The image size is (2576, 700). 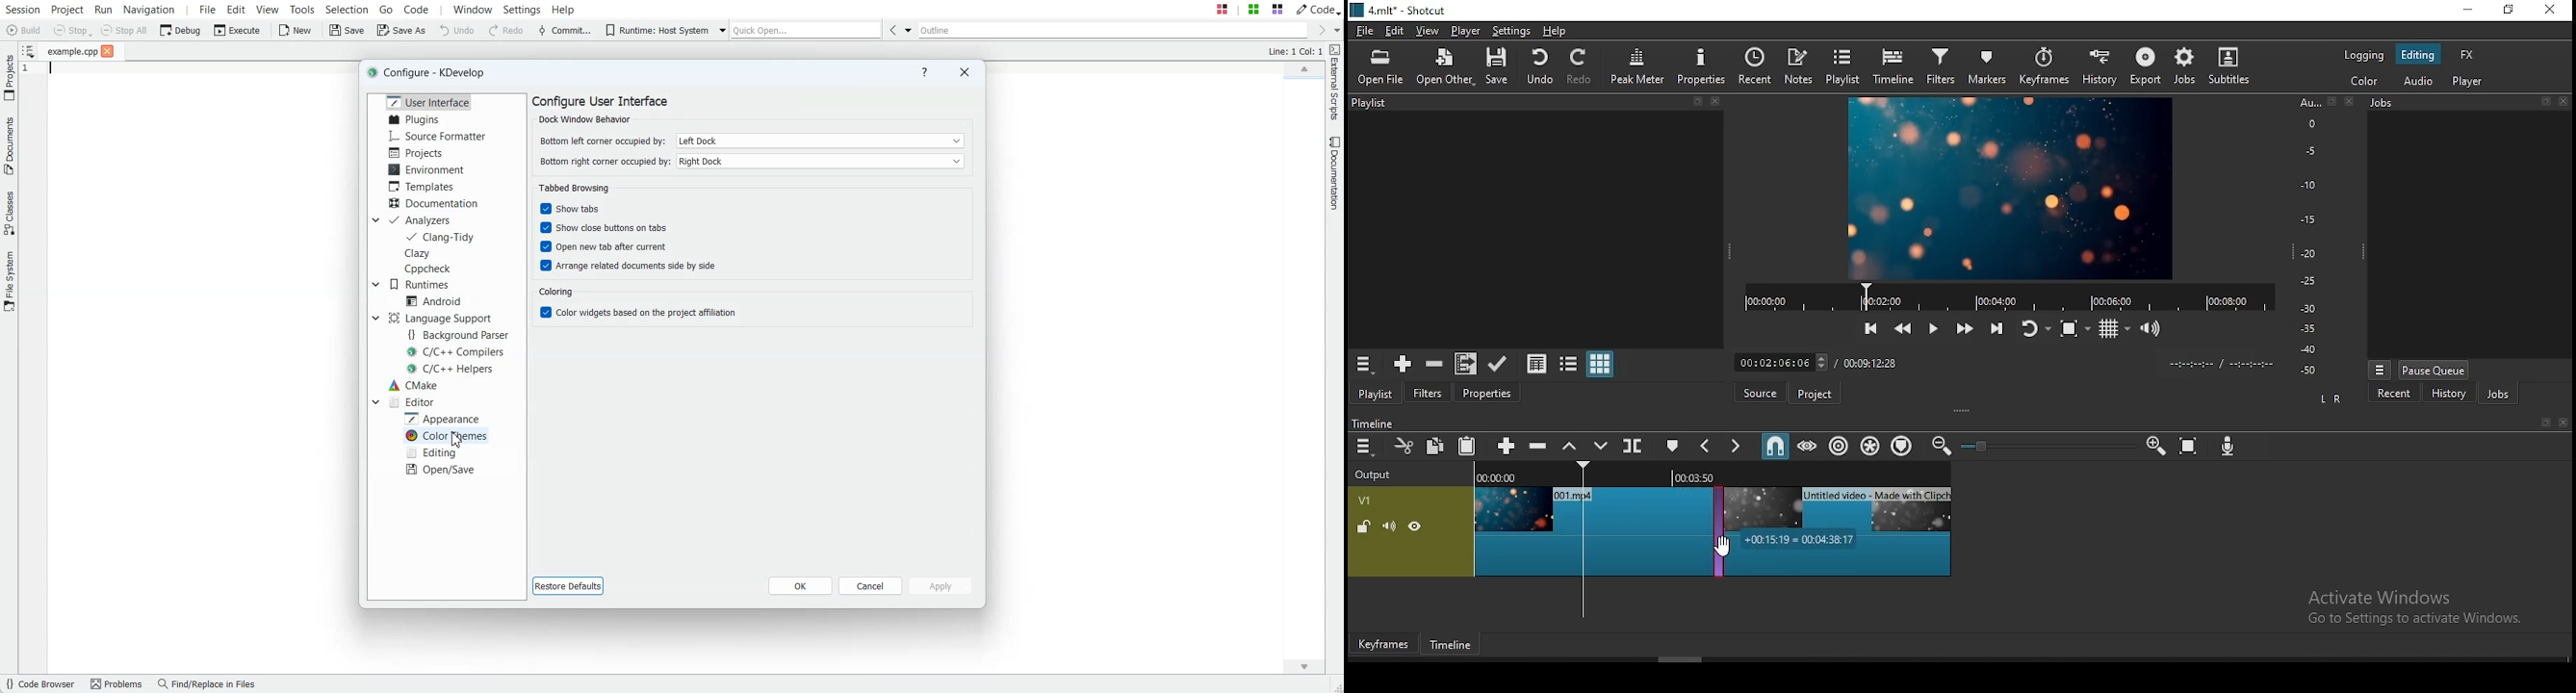 I want to click on play quickly forwards, so click(x=1965, y=329).